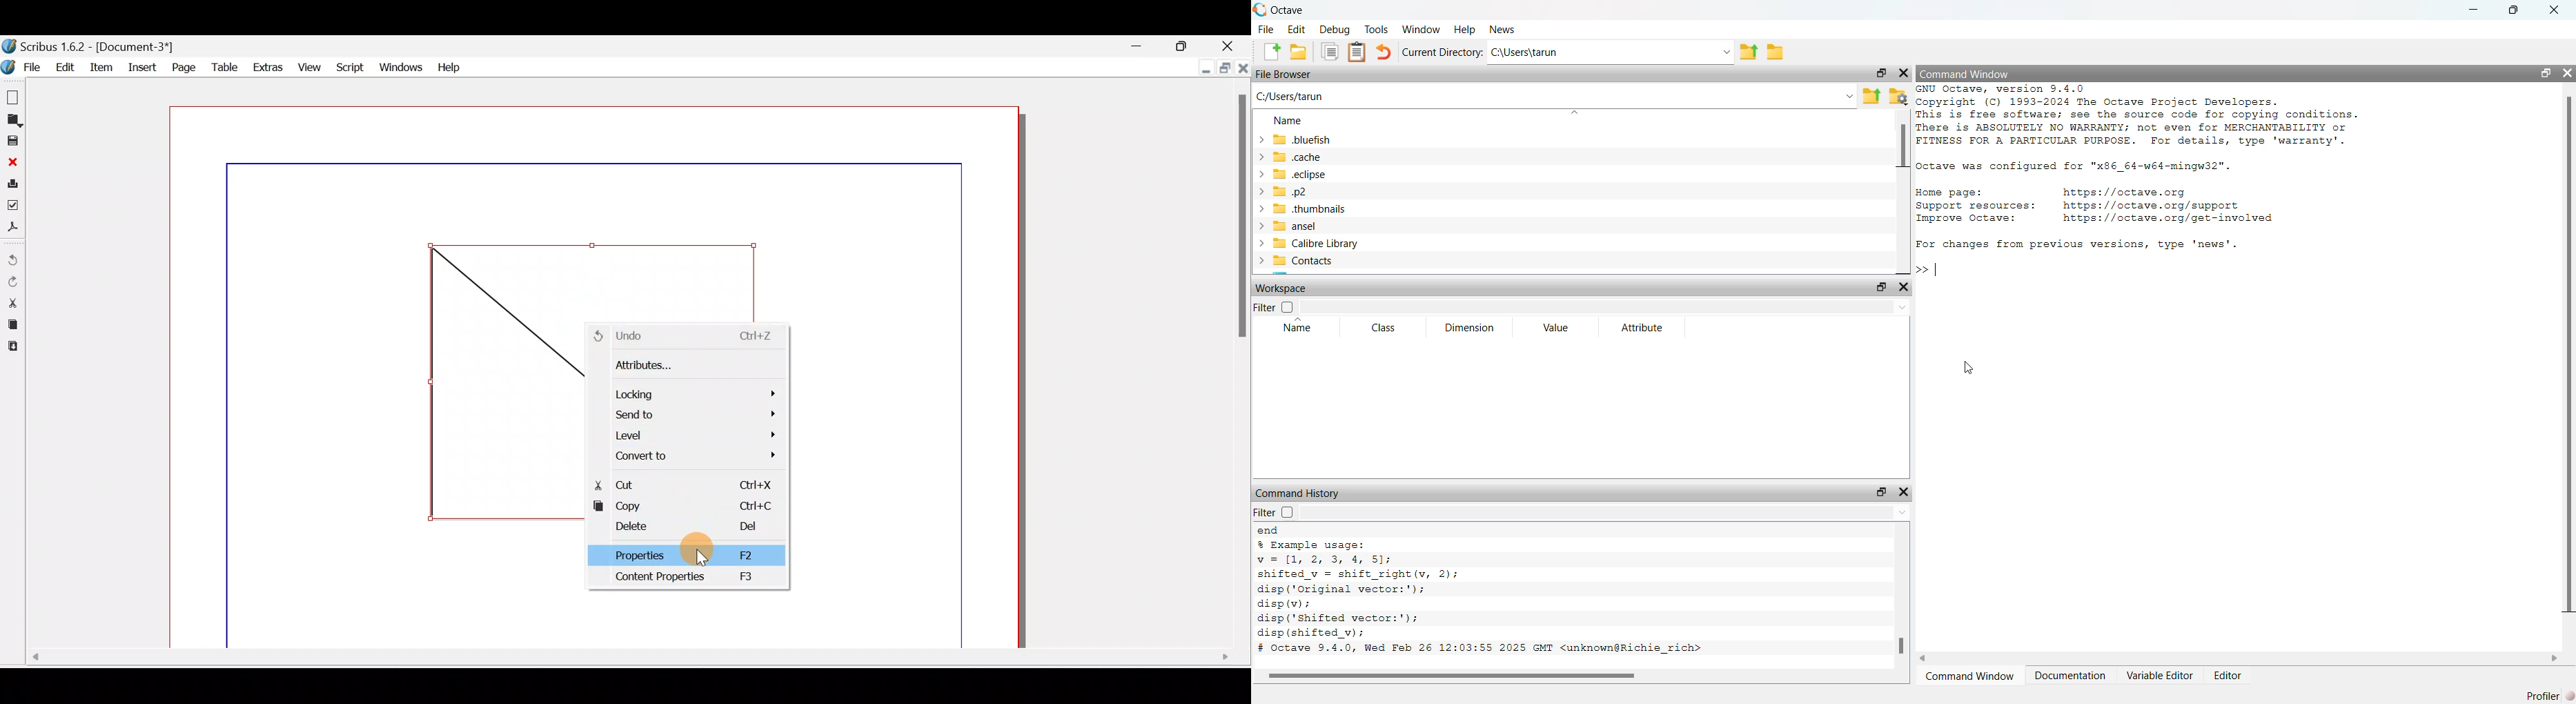  I want to click on Attributes, so click(684, 365).